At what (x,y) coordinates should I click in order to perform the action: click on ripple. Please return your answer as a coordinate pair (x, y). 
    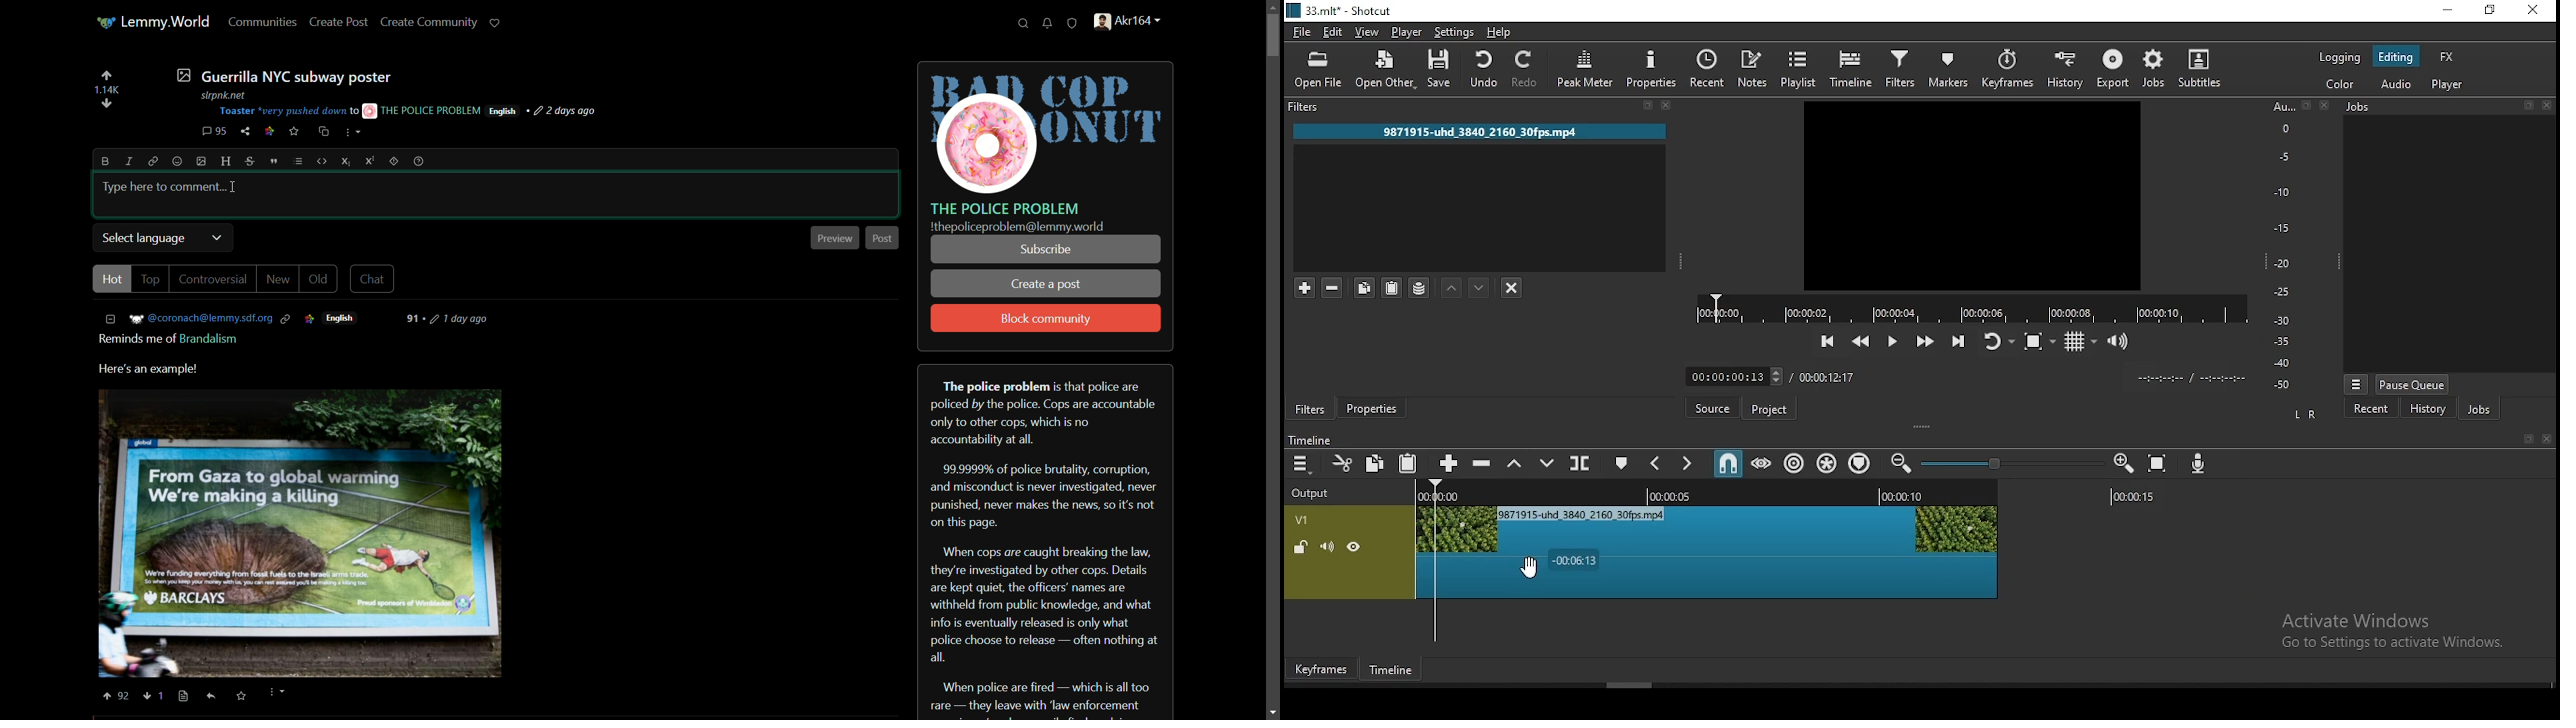
    Looking at the image, I should click on (1796, 464).